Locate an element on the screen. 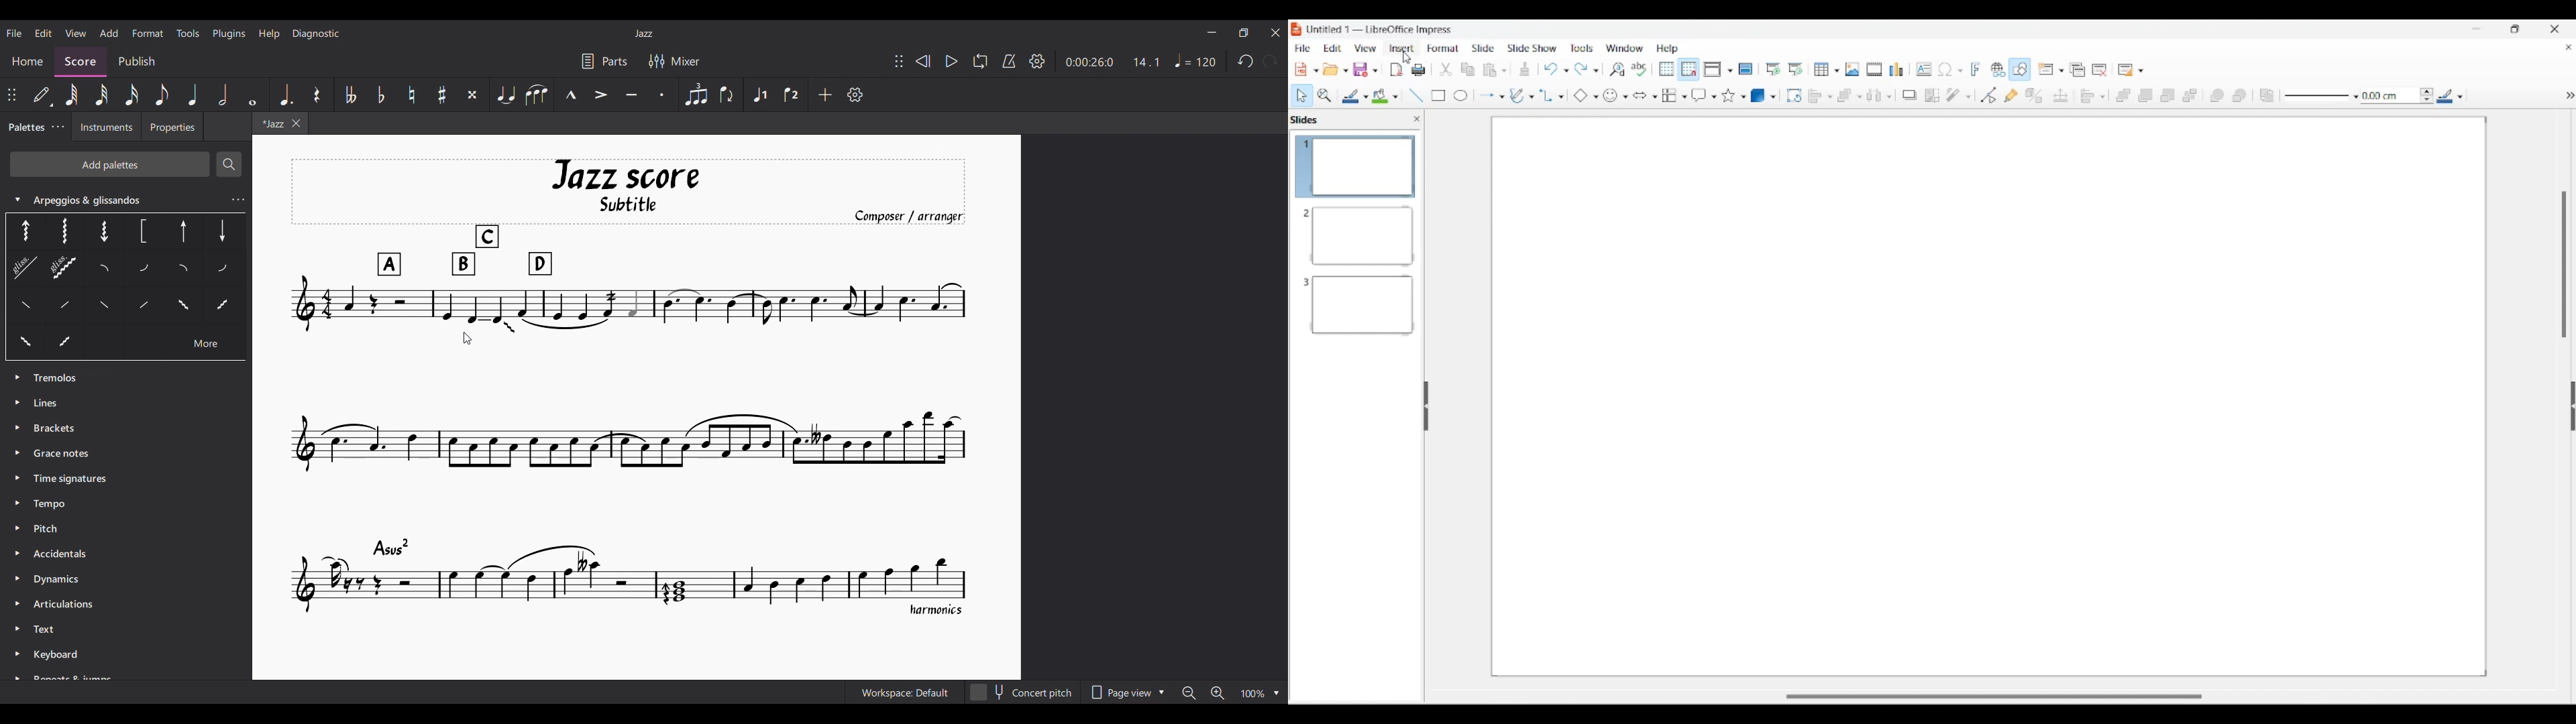 This screenshot has width=2576, height=728. Send backward is located at coordinates (2168, 95).